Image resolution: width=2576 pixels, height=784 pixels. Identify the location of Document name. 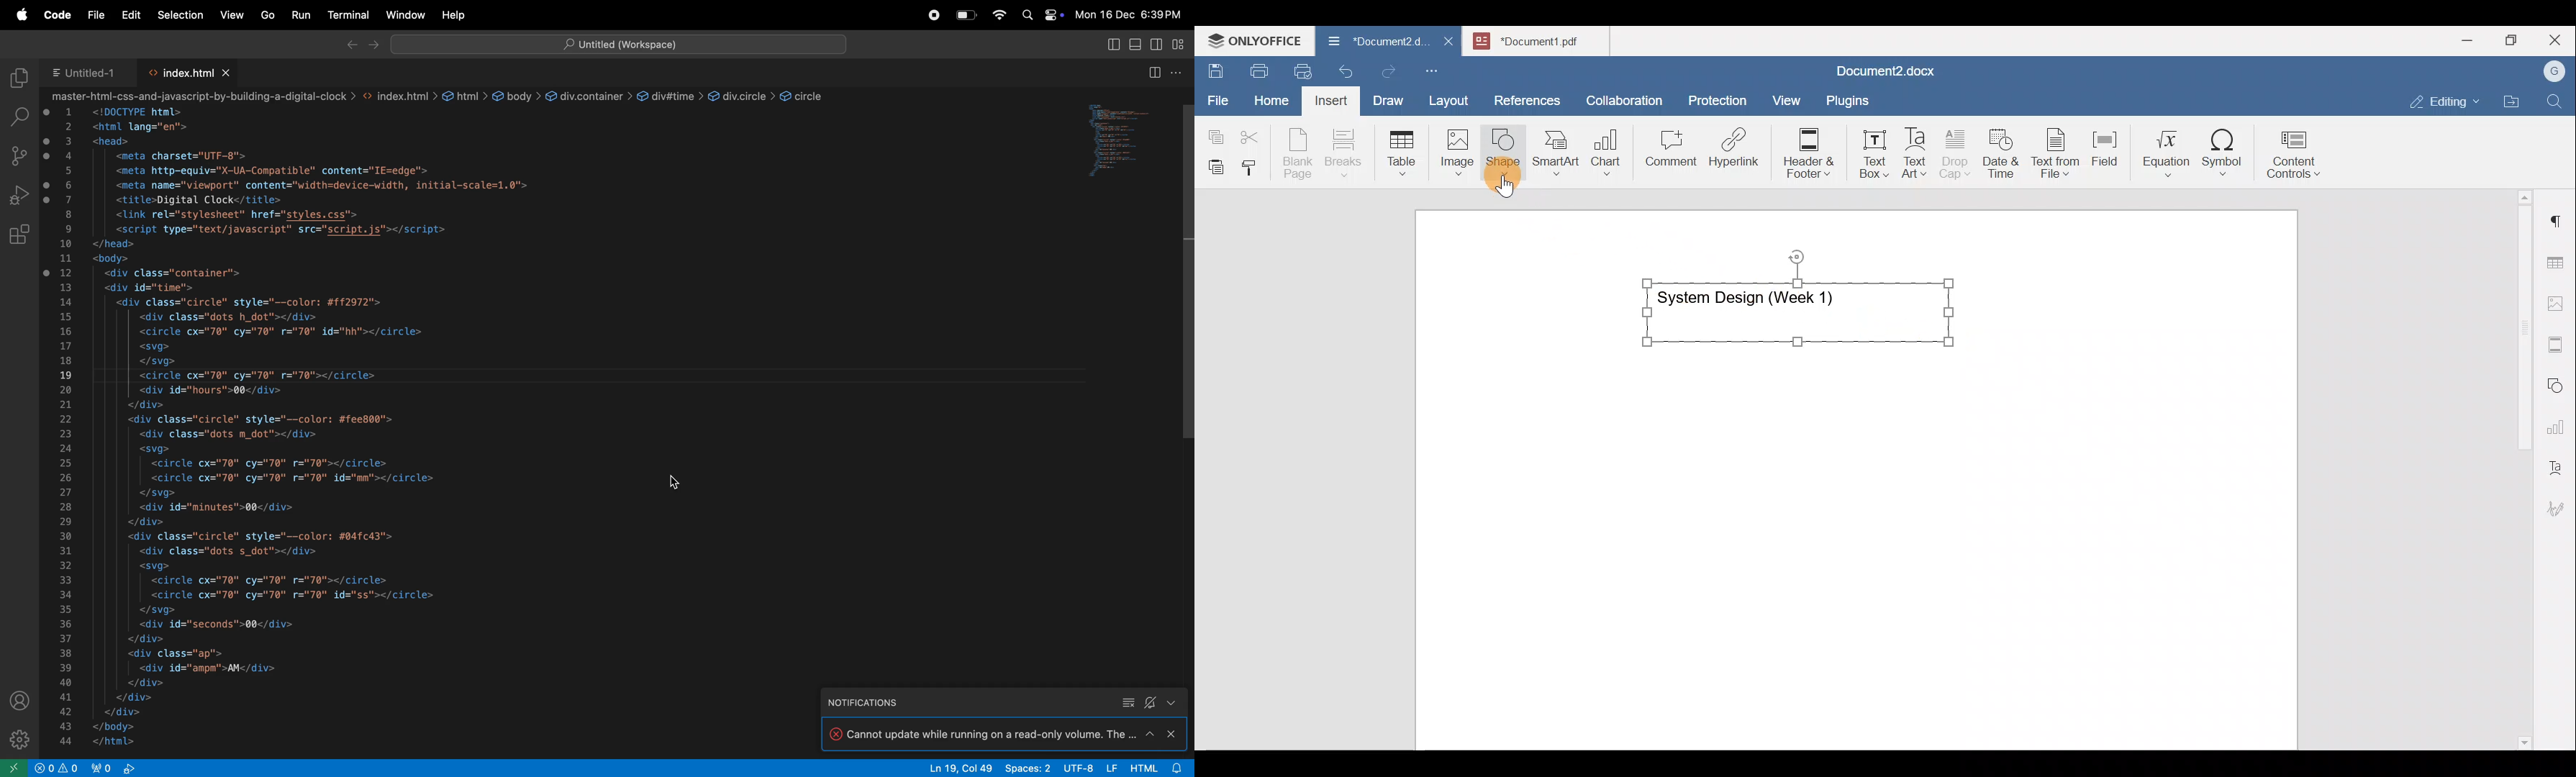
(1882, 73).